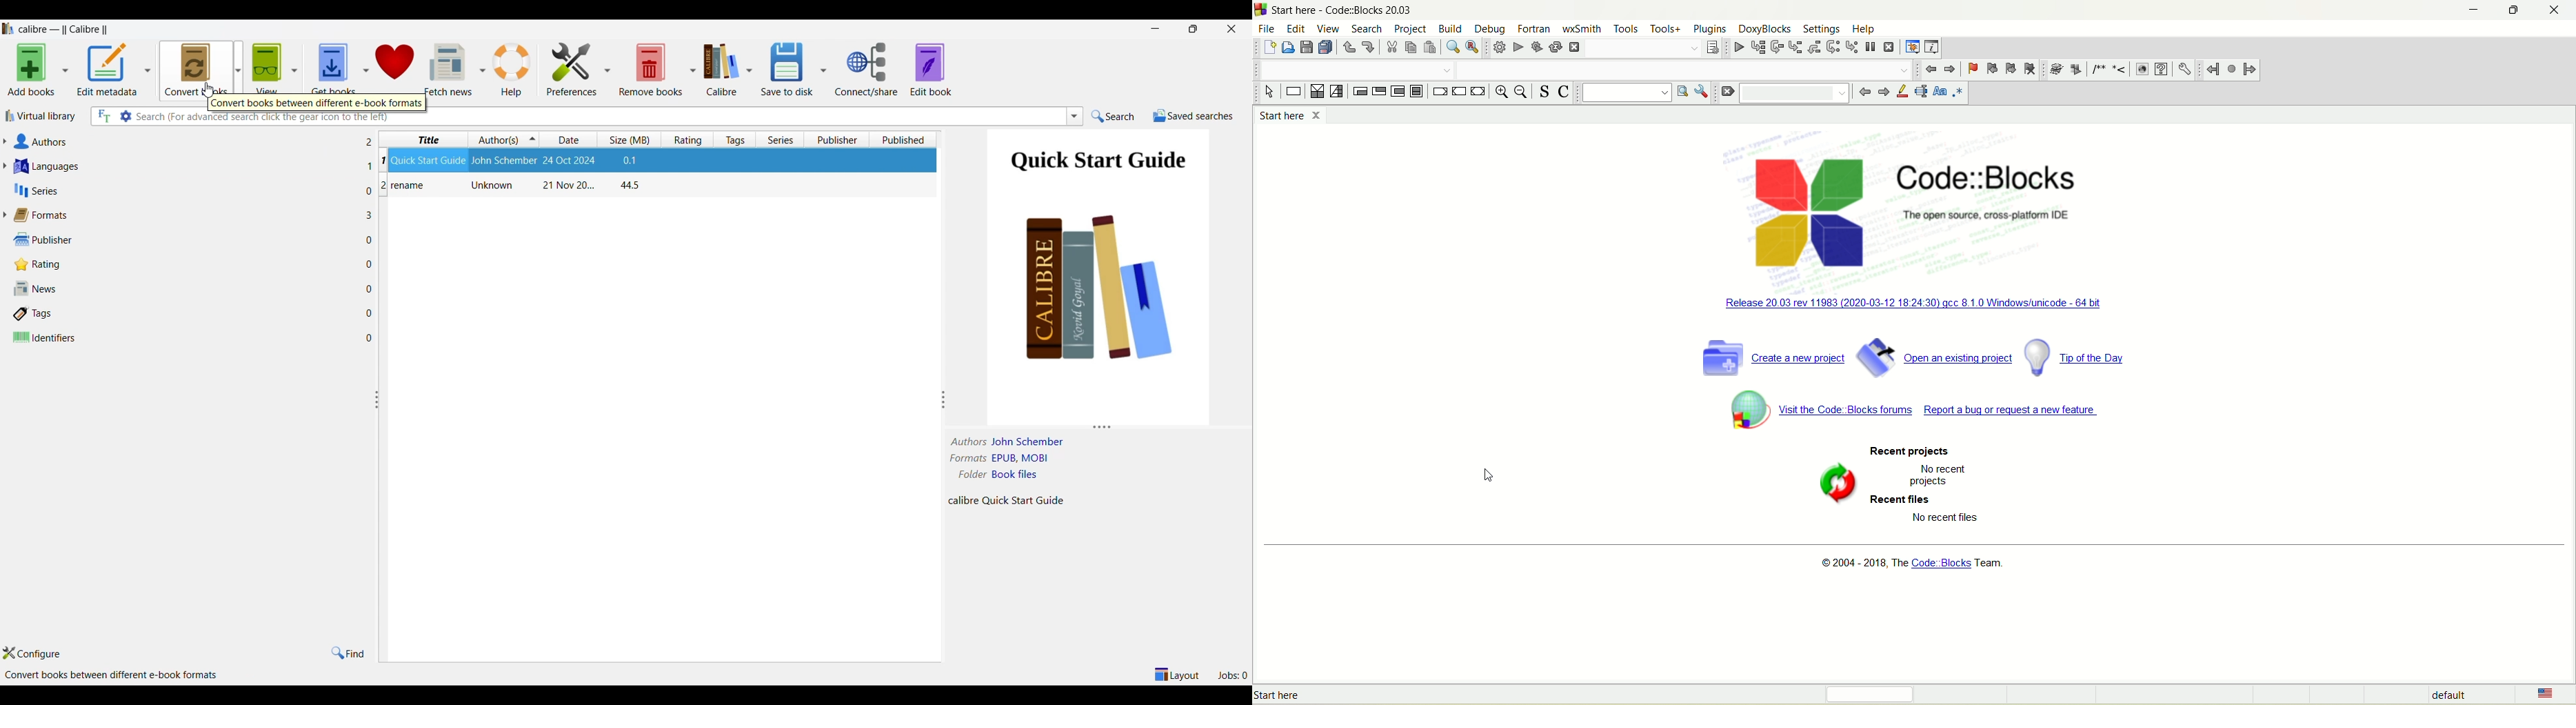 Image resolution: width=2576 pixels, height=728 pixels. Describe the element at coordinates (1949, 70) in the screenshot. I see `jump forward` at that location.